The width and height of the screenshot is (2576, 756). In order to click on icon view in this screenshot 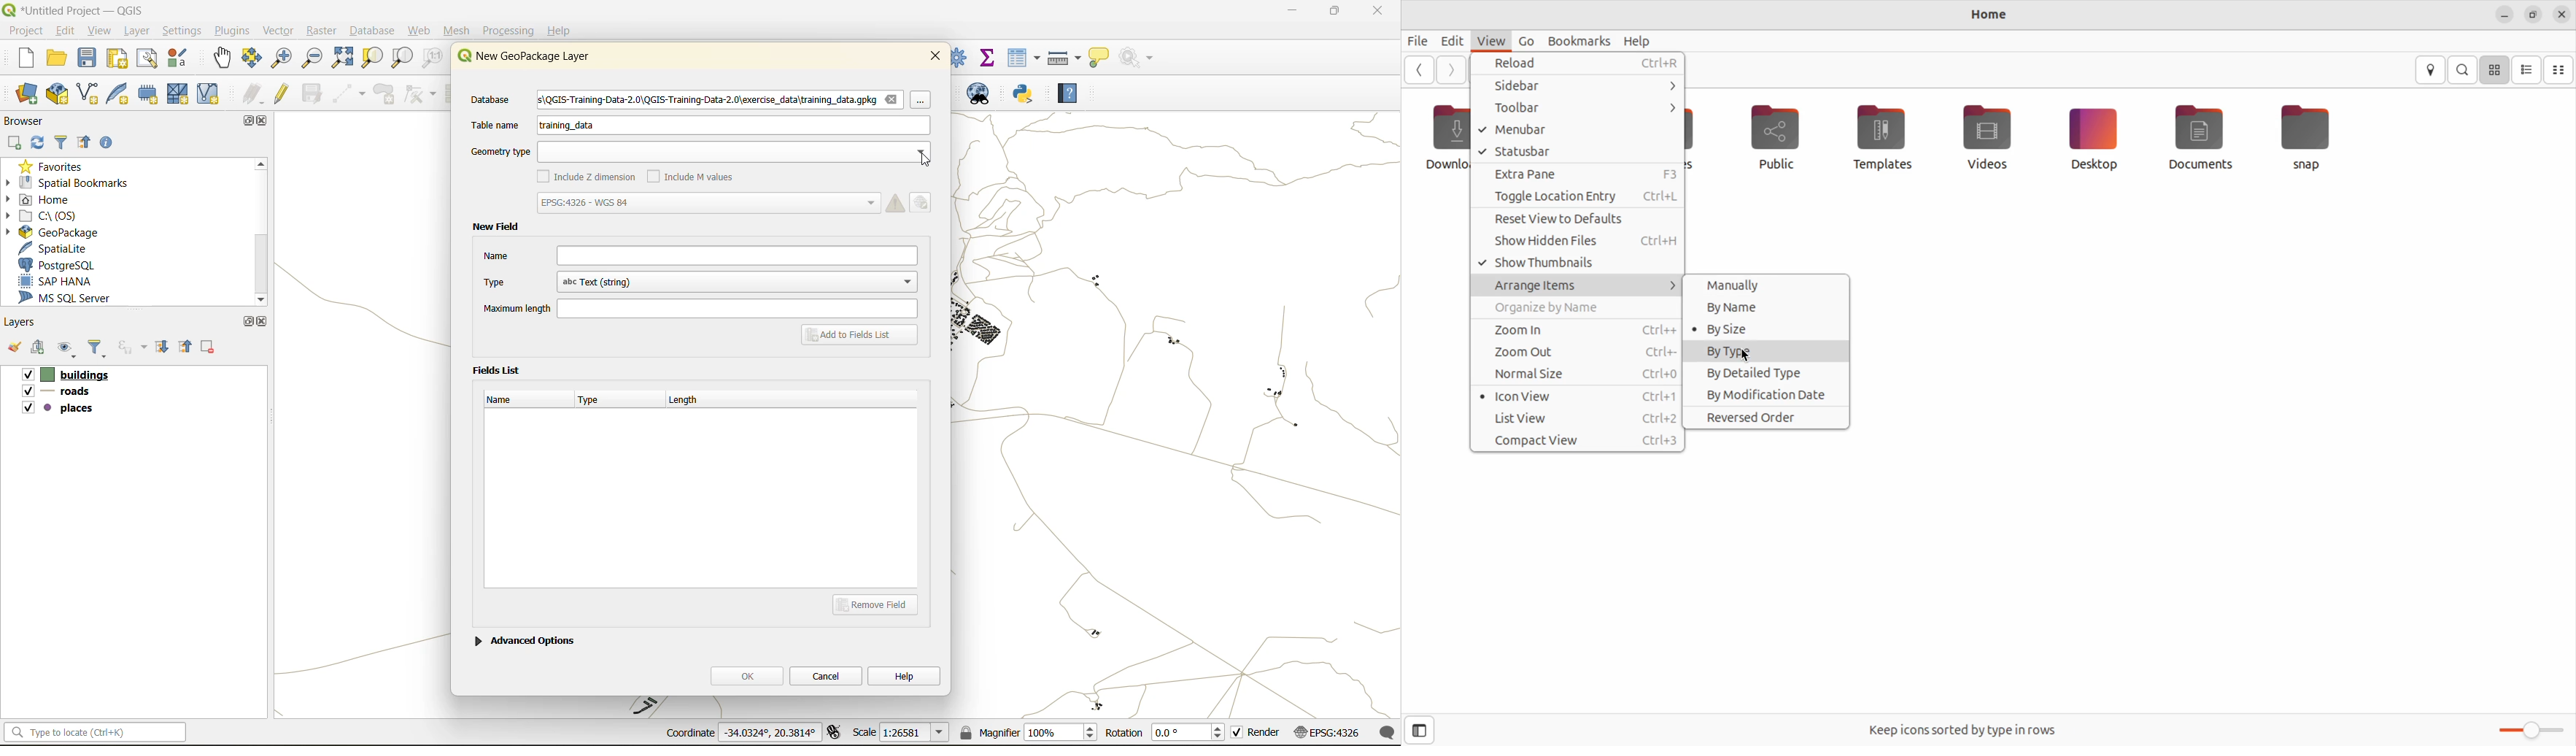, I will do `click(1578, 396)`.